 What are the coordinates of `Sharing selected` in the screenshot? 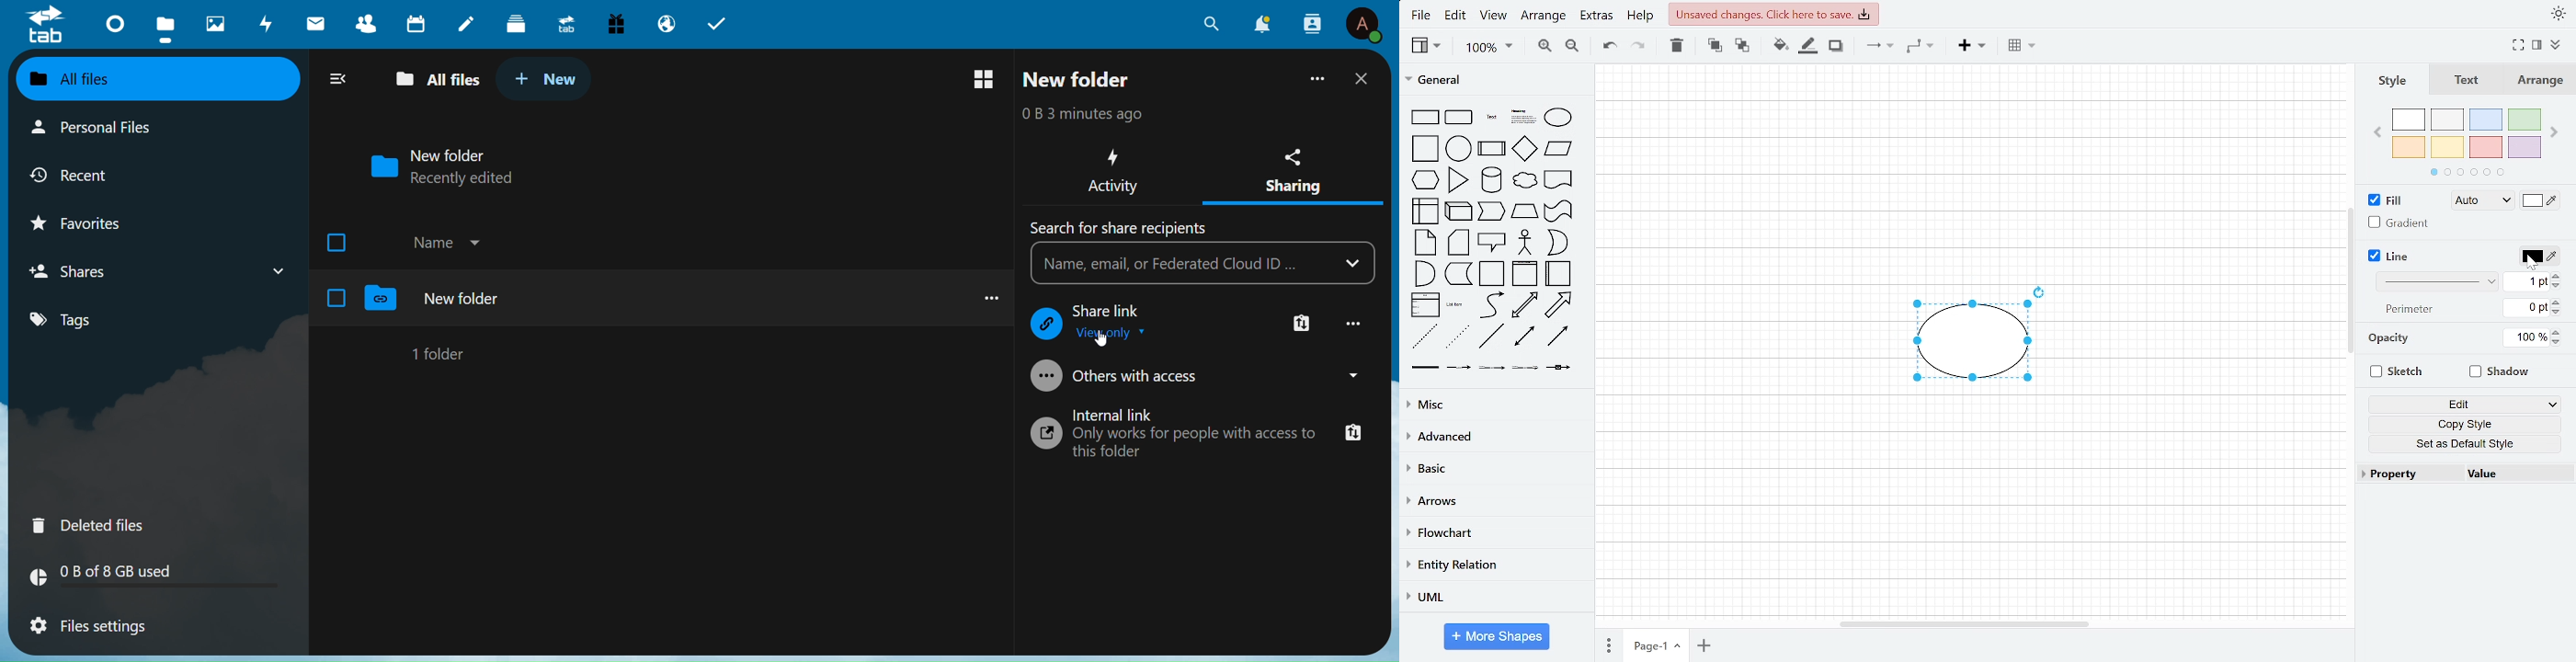 It's located at (1292, 206).